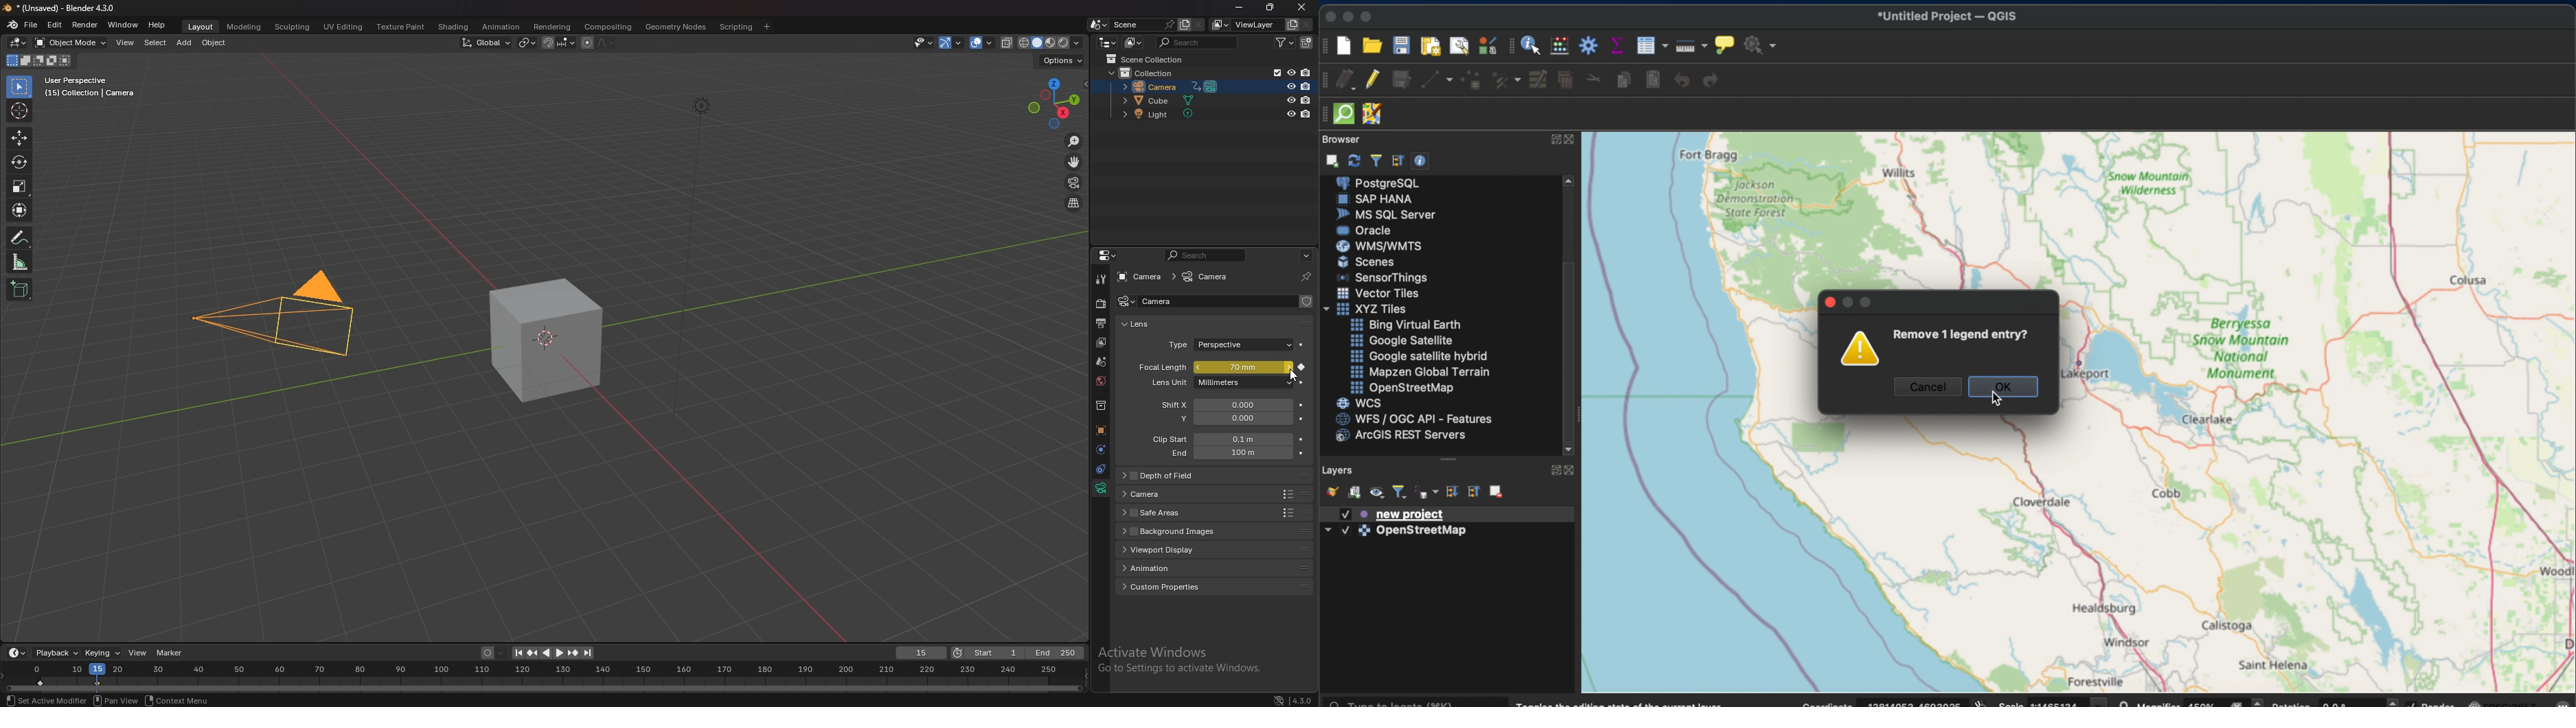  What do you see at coordinates (1330, 490) in the screenshot?
I see `open  layer styling panel` at bounding box center [1330, 490].